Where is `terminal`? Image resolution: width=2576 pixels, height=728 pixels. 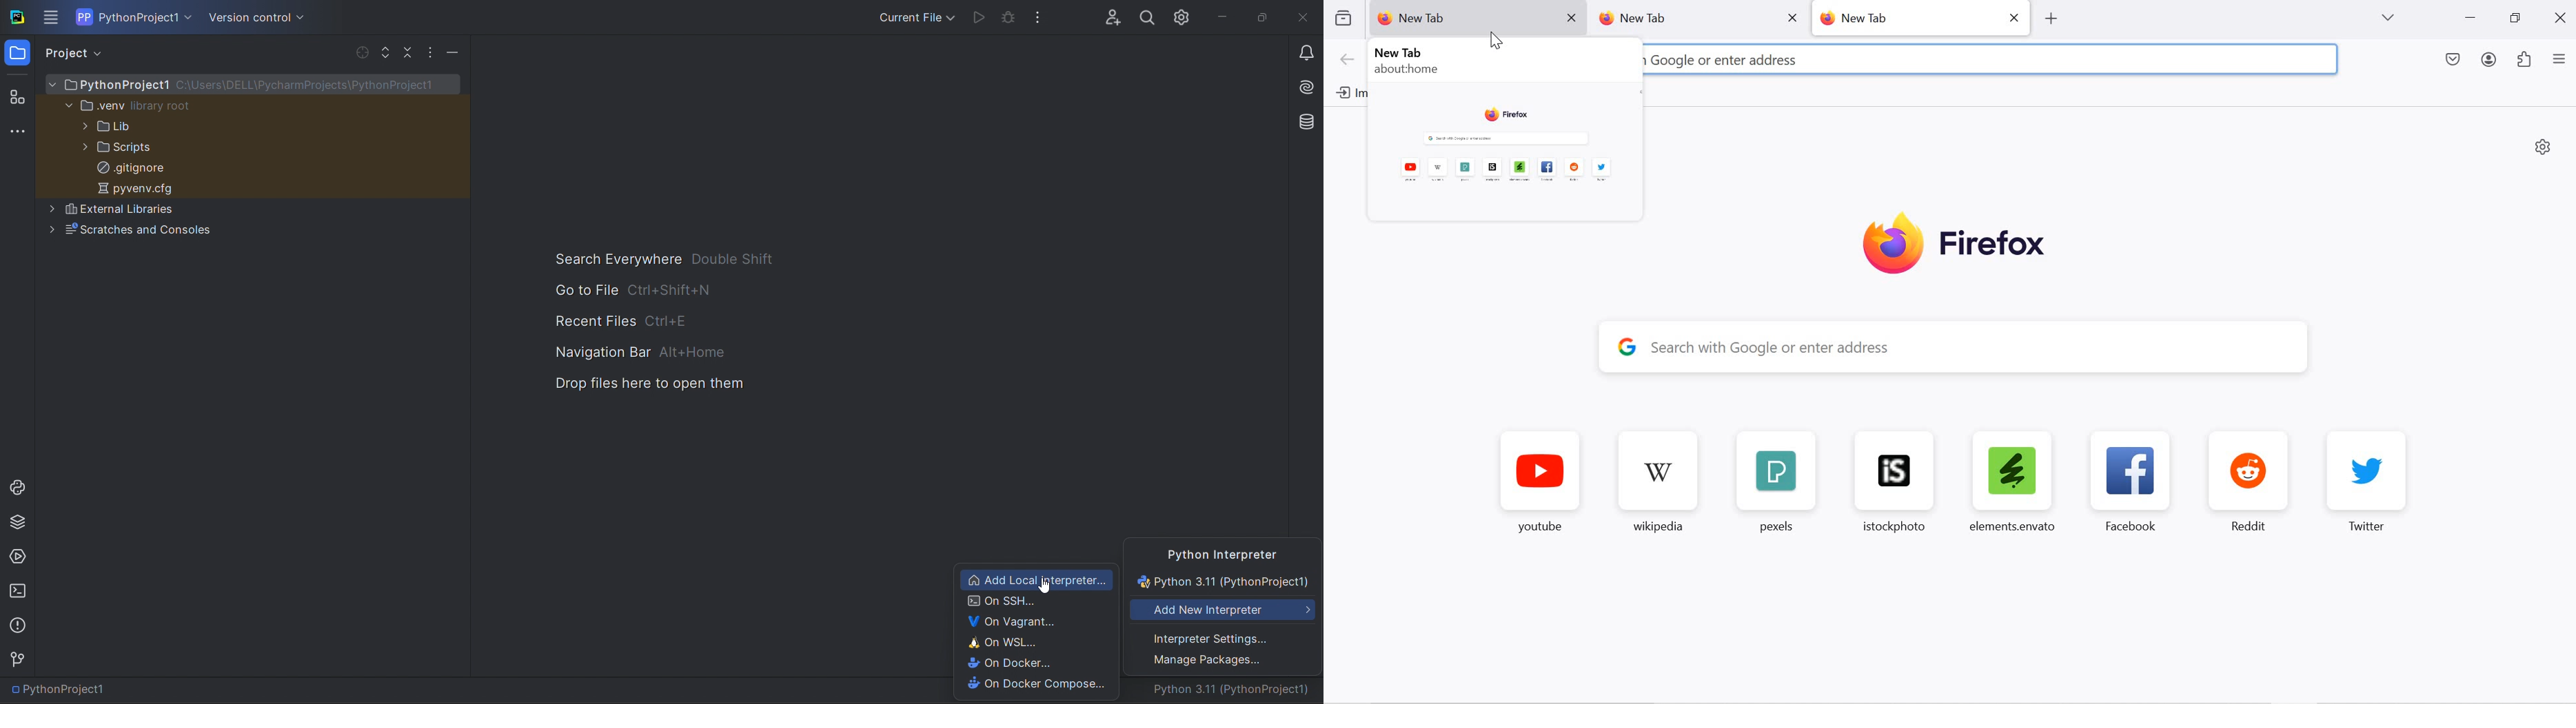 terminal is located at coordinates (20, 592).